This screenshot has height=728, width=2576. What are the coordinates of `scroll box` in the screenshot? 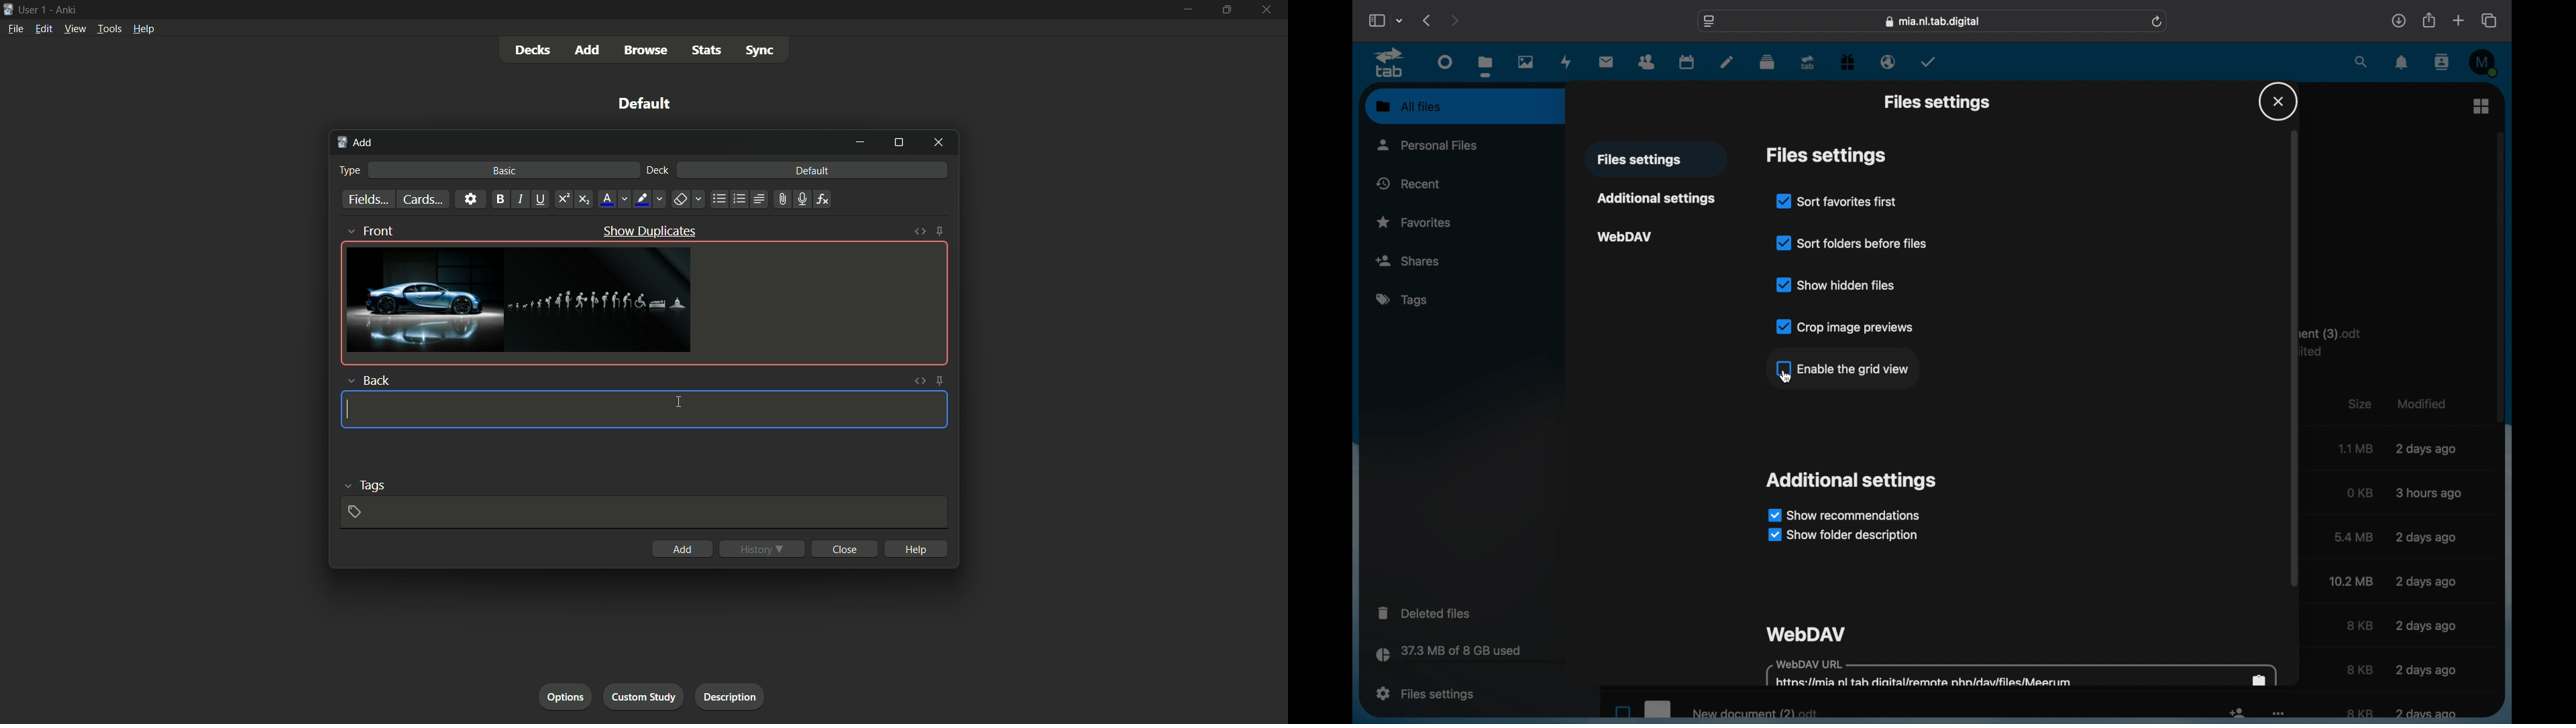 It's located at (2501, 276).